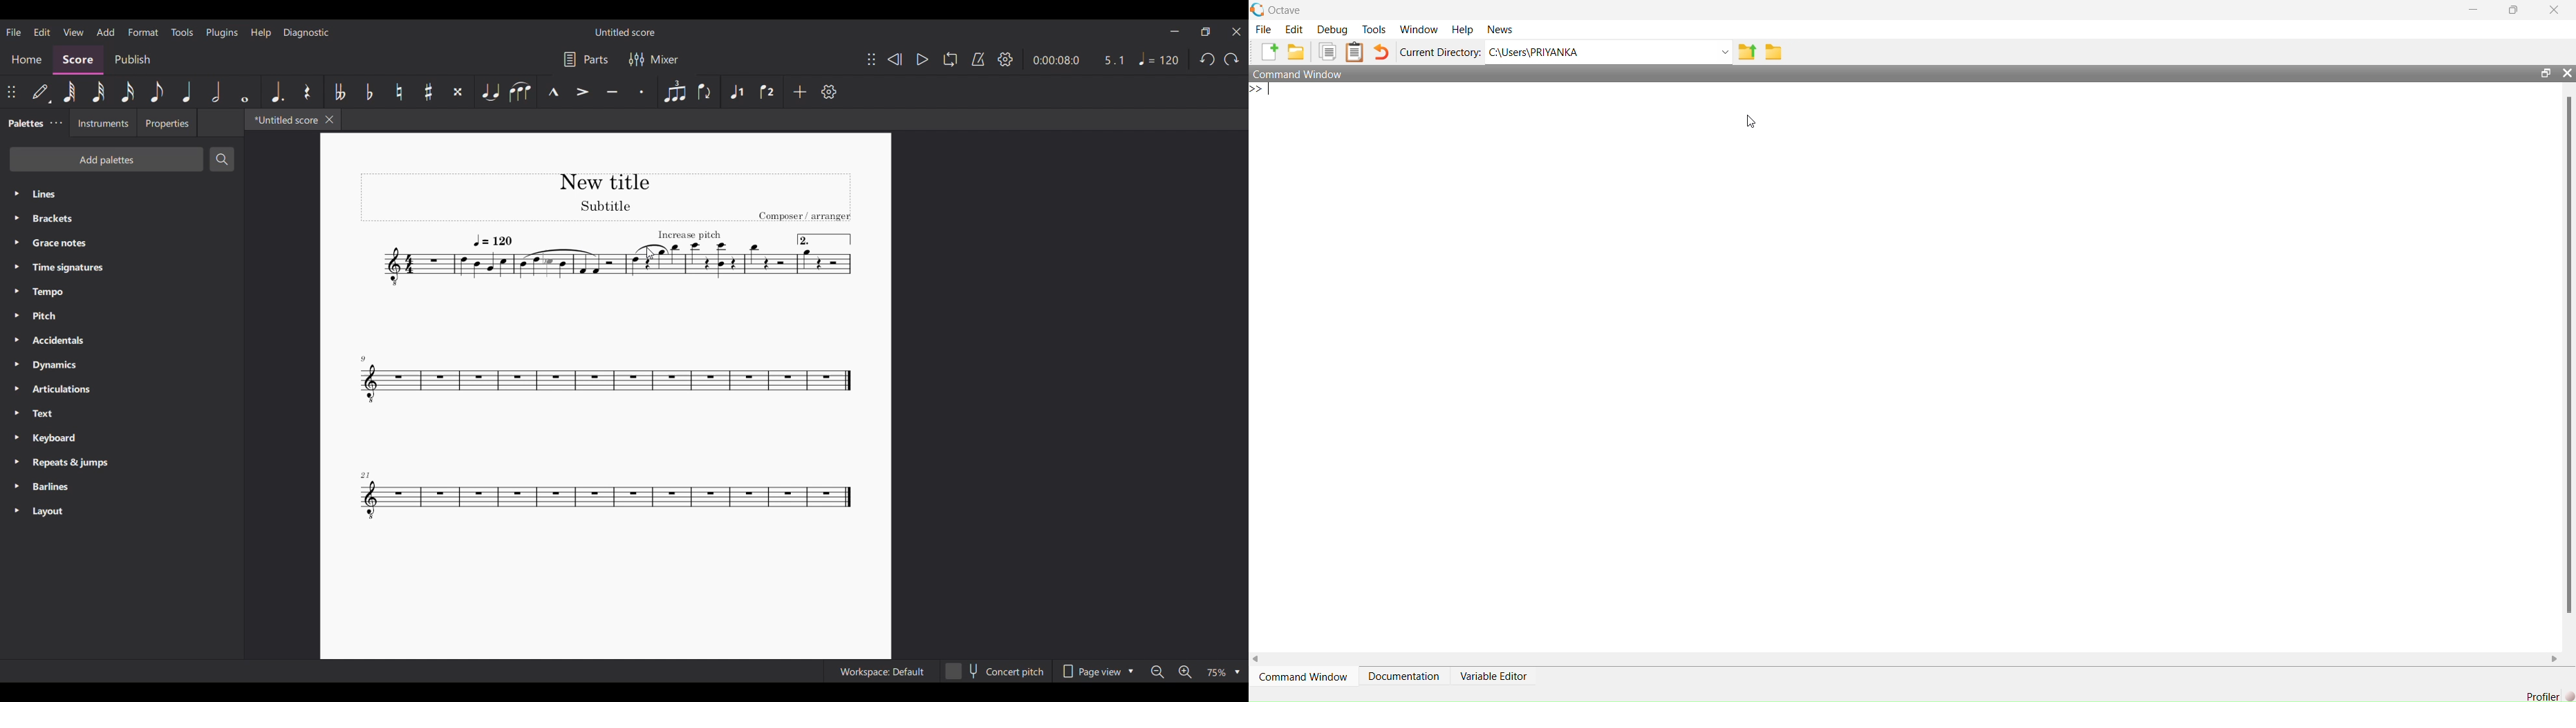 The height and width of the screenshot is (728, 2576). Describe the element at coordinates (122, 268) in the screenshot. I see `Time signatures` at that location.